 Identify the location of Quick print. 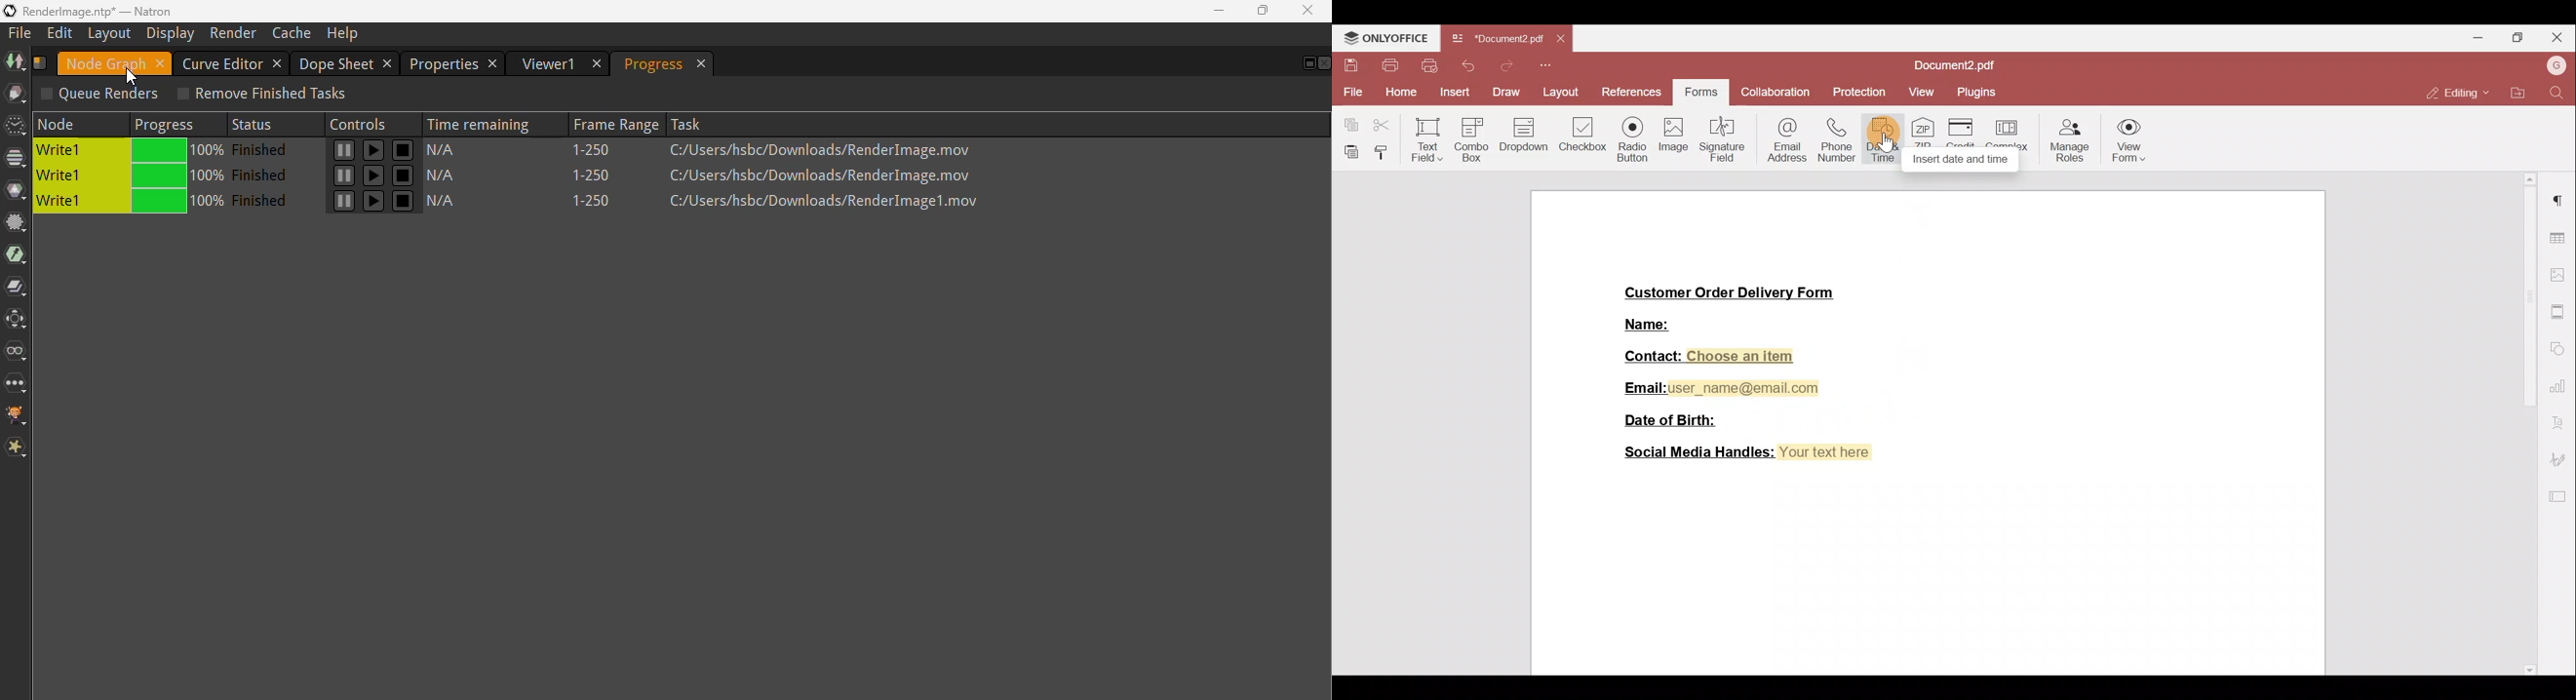
(1428, 65).